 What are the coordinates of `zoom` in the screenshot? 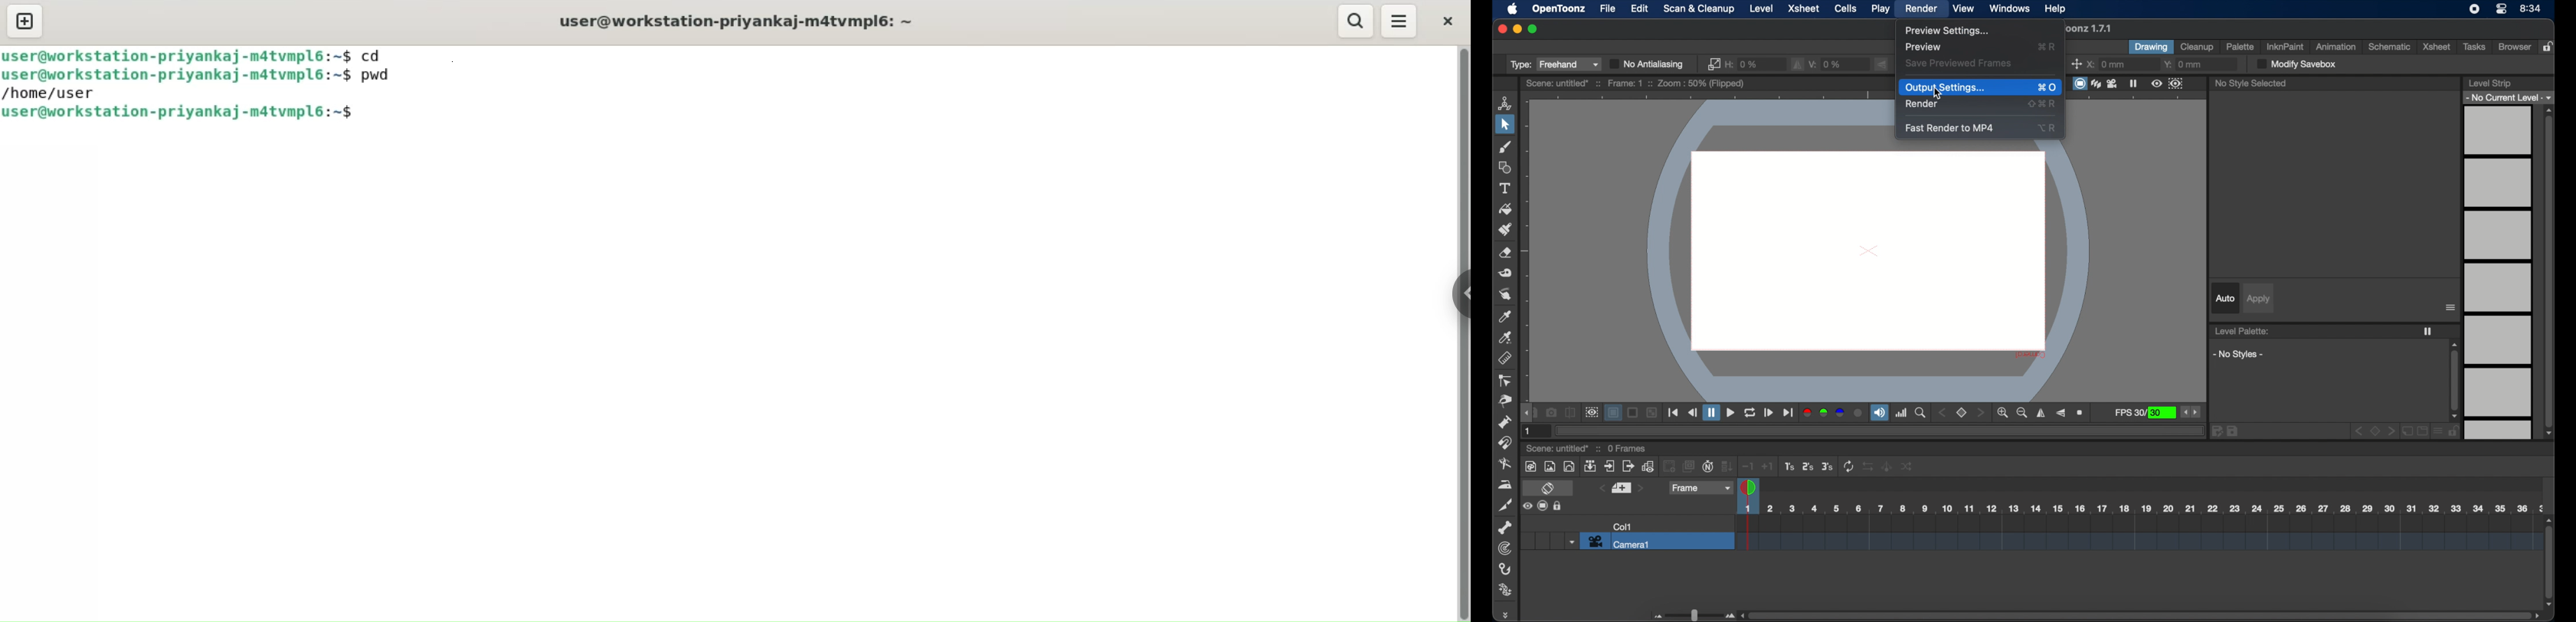 It's located at (2082, 413).